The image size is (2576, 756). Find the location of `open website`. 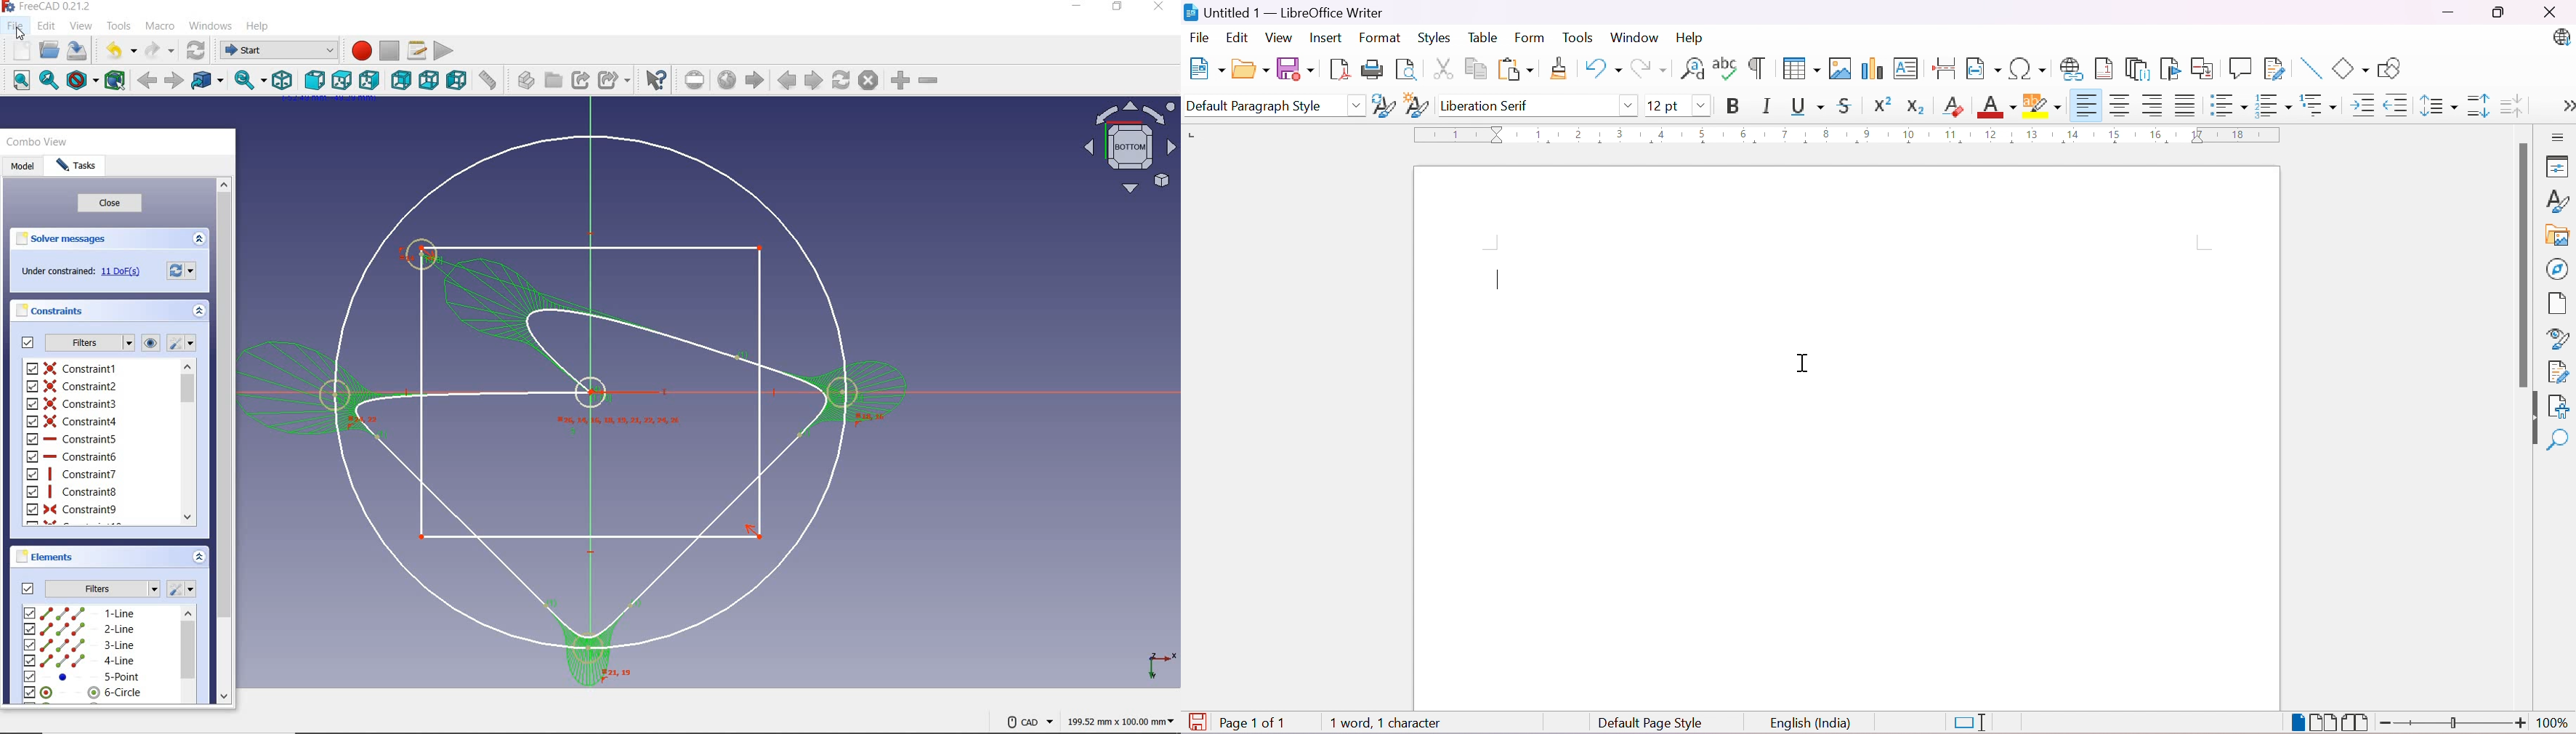

open website is located at coordinates (728, 81).